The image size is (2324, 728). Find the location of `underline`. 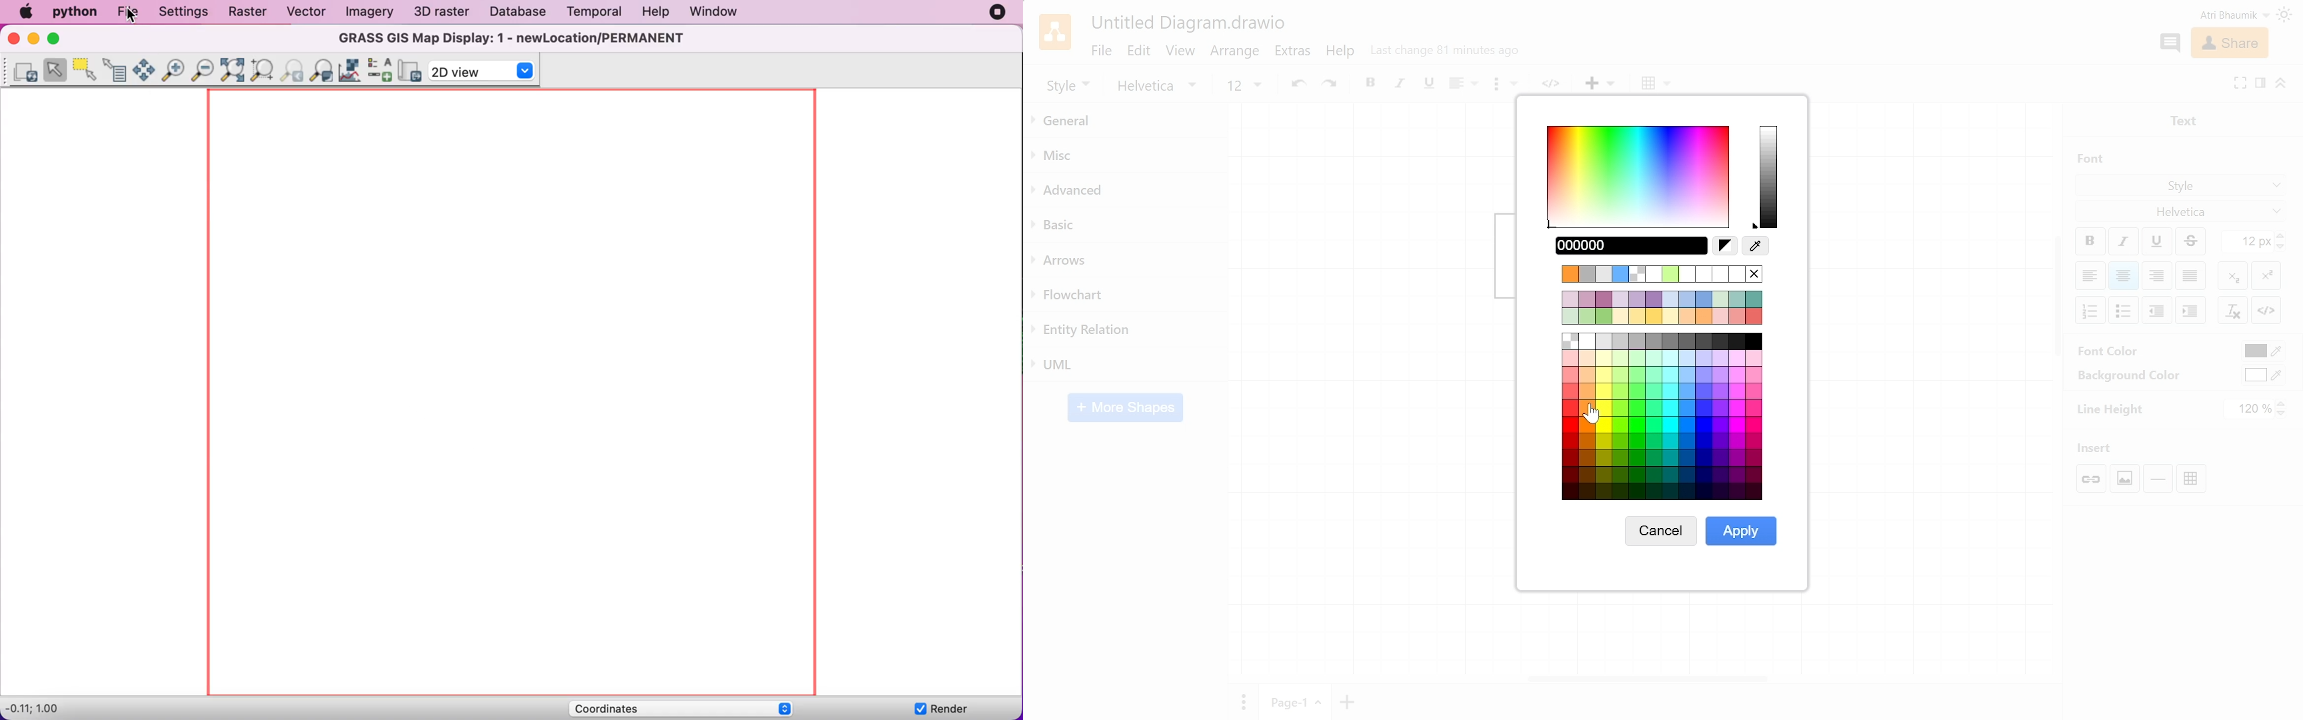

underline is located at coordinates (1428, 84).